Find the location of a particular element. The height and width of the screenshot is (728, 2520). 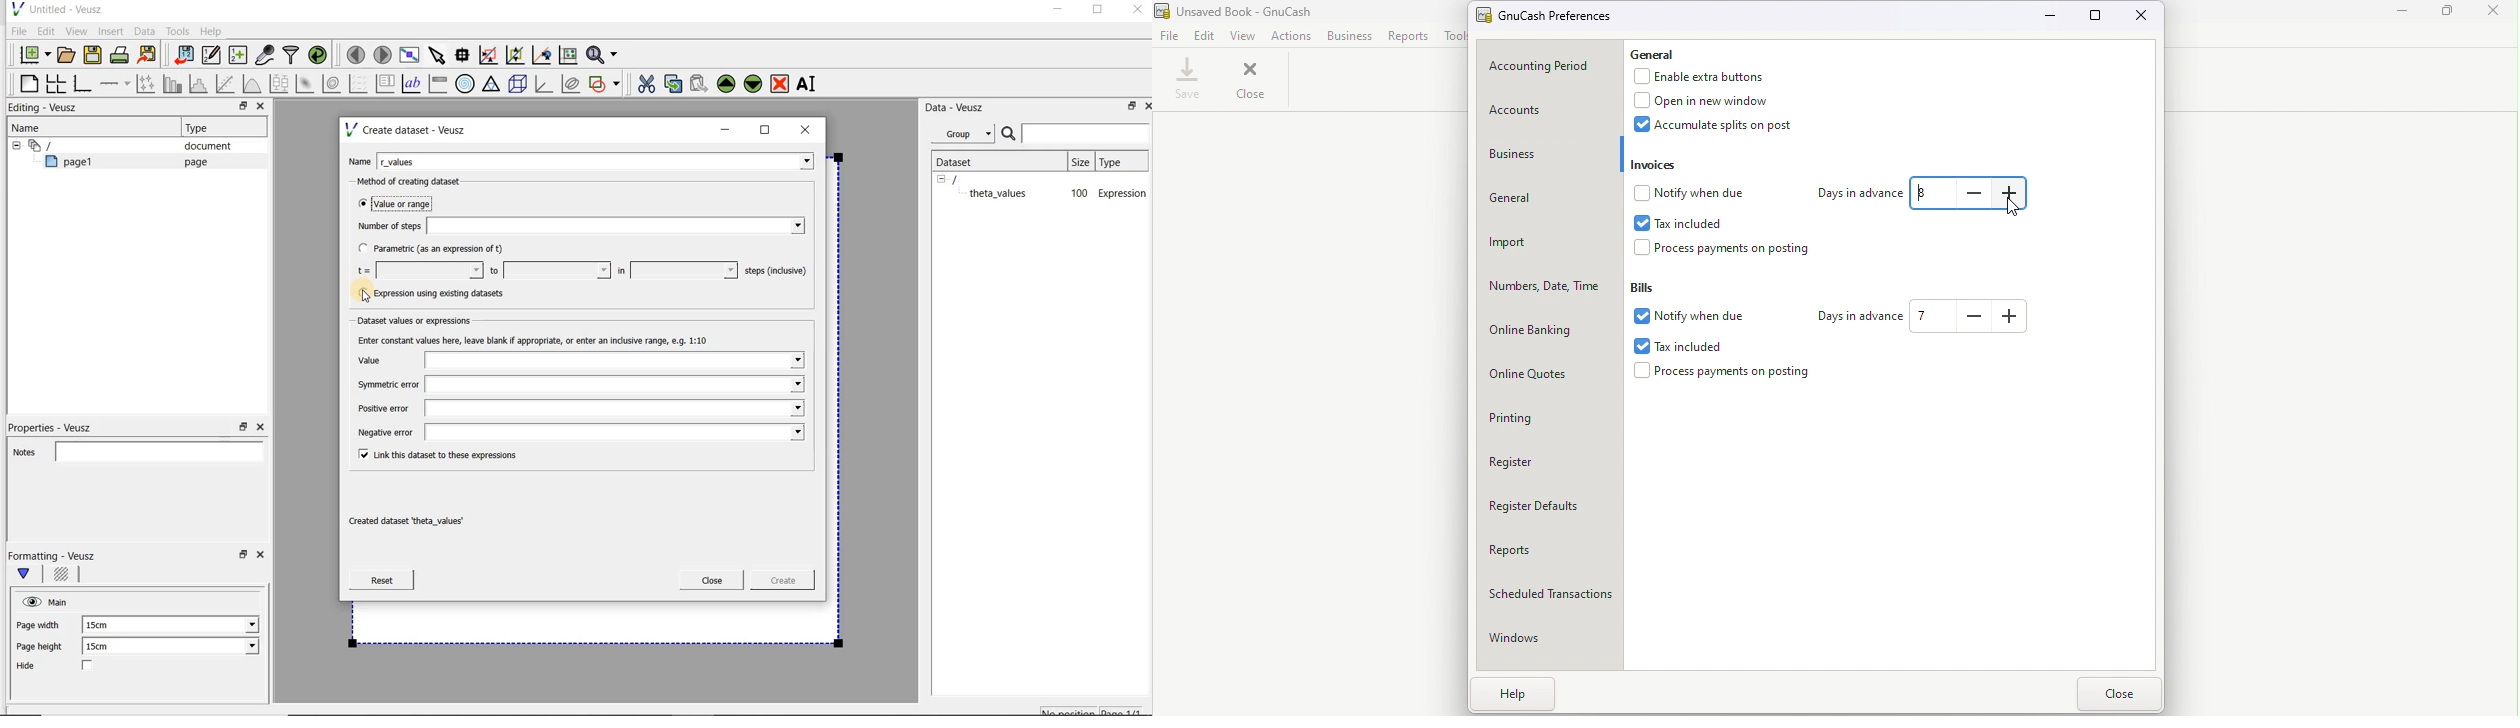

Positive error is located at coordinates (575, 411).